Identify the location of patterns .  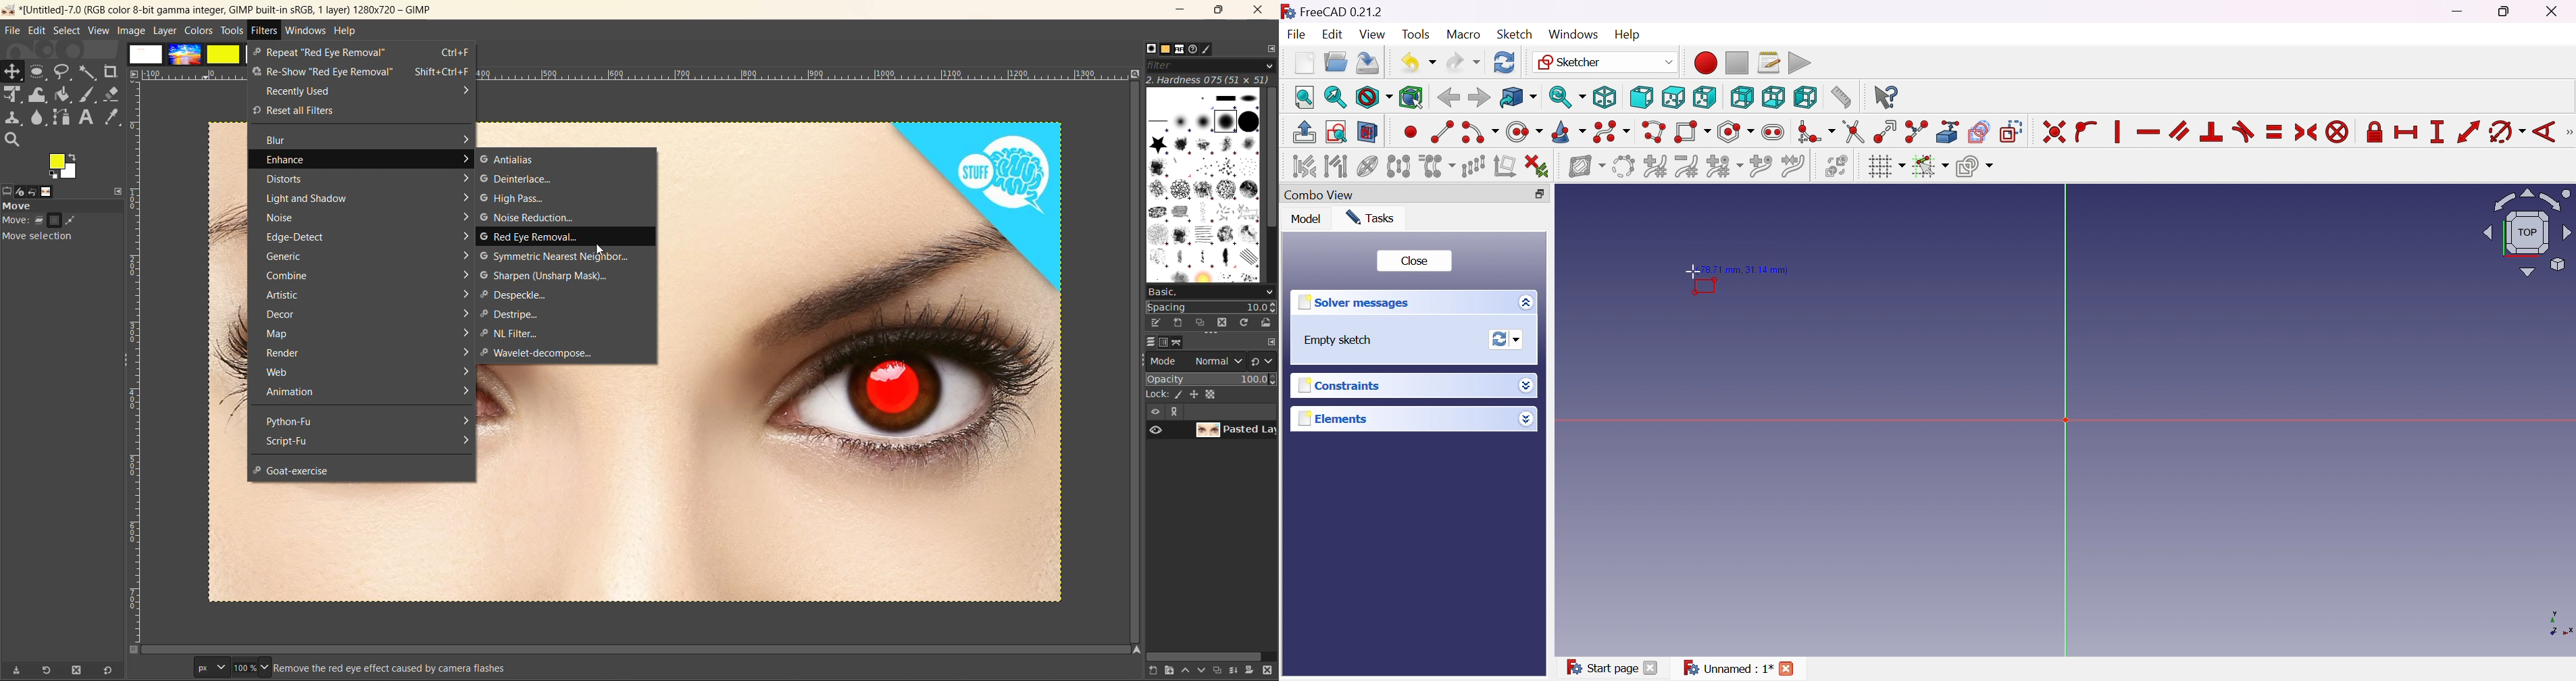
(1159, 48).